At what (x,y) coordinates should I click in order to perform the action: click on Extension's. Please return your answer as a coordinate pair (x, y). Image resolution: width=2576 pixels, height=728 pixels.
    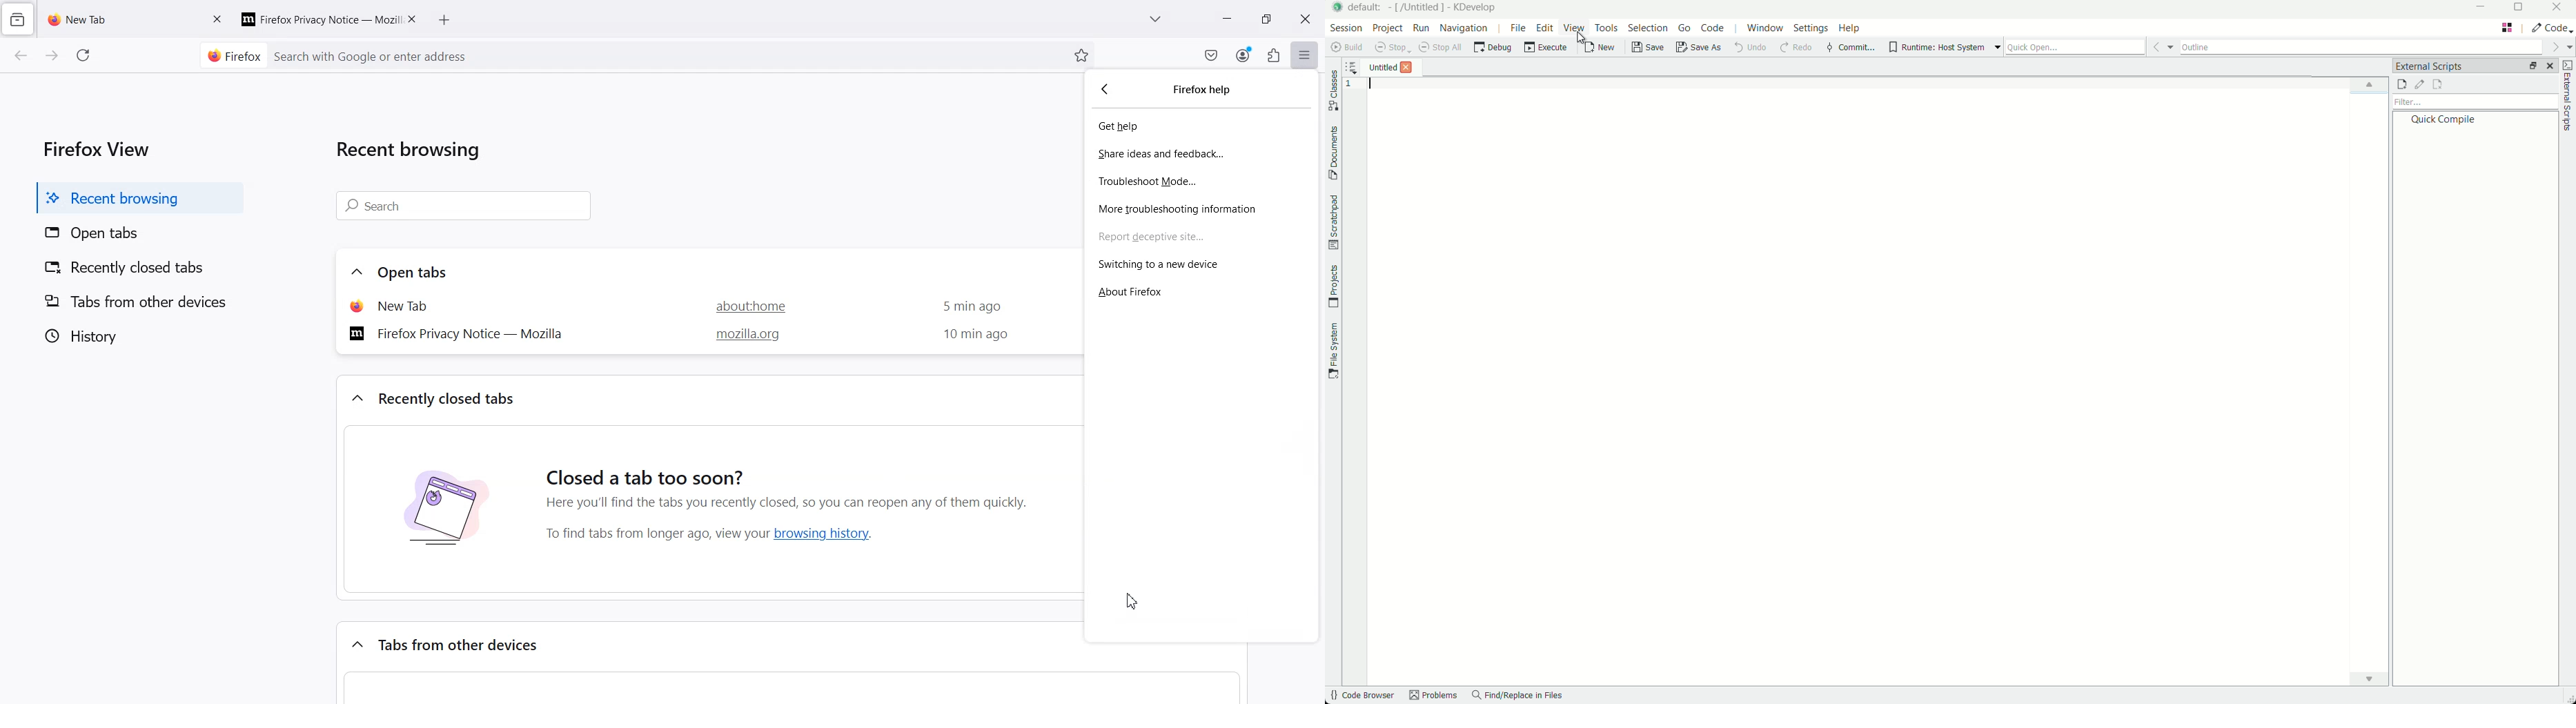
    Looking at the image, I should click on (1273, 55).